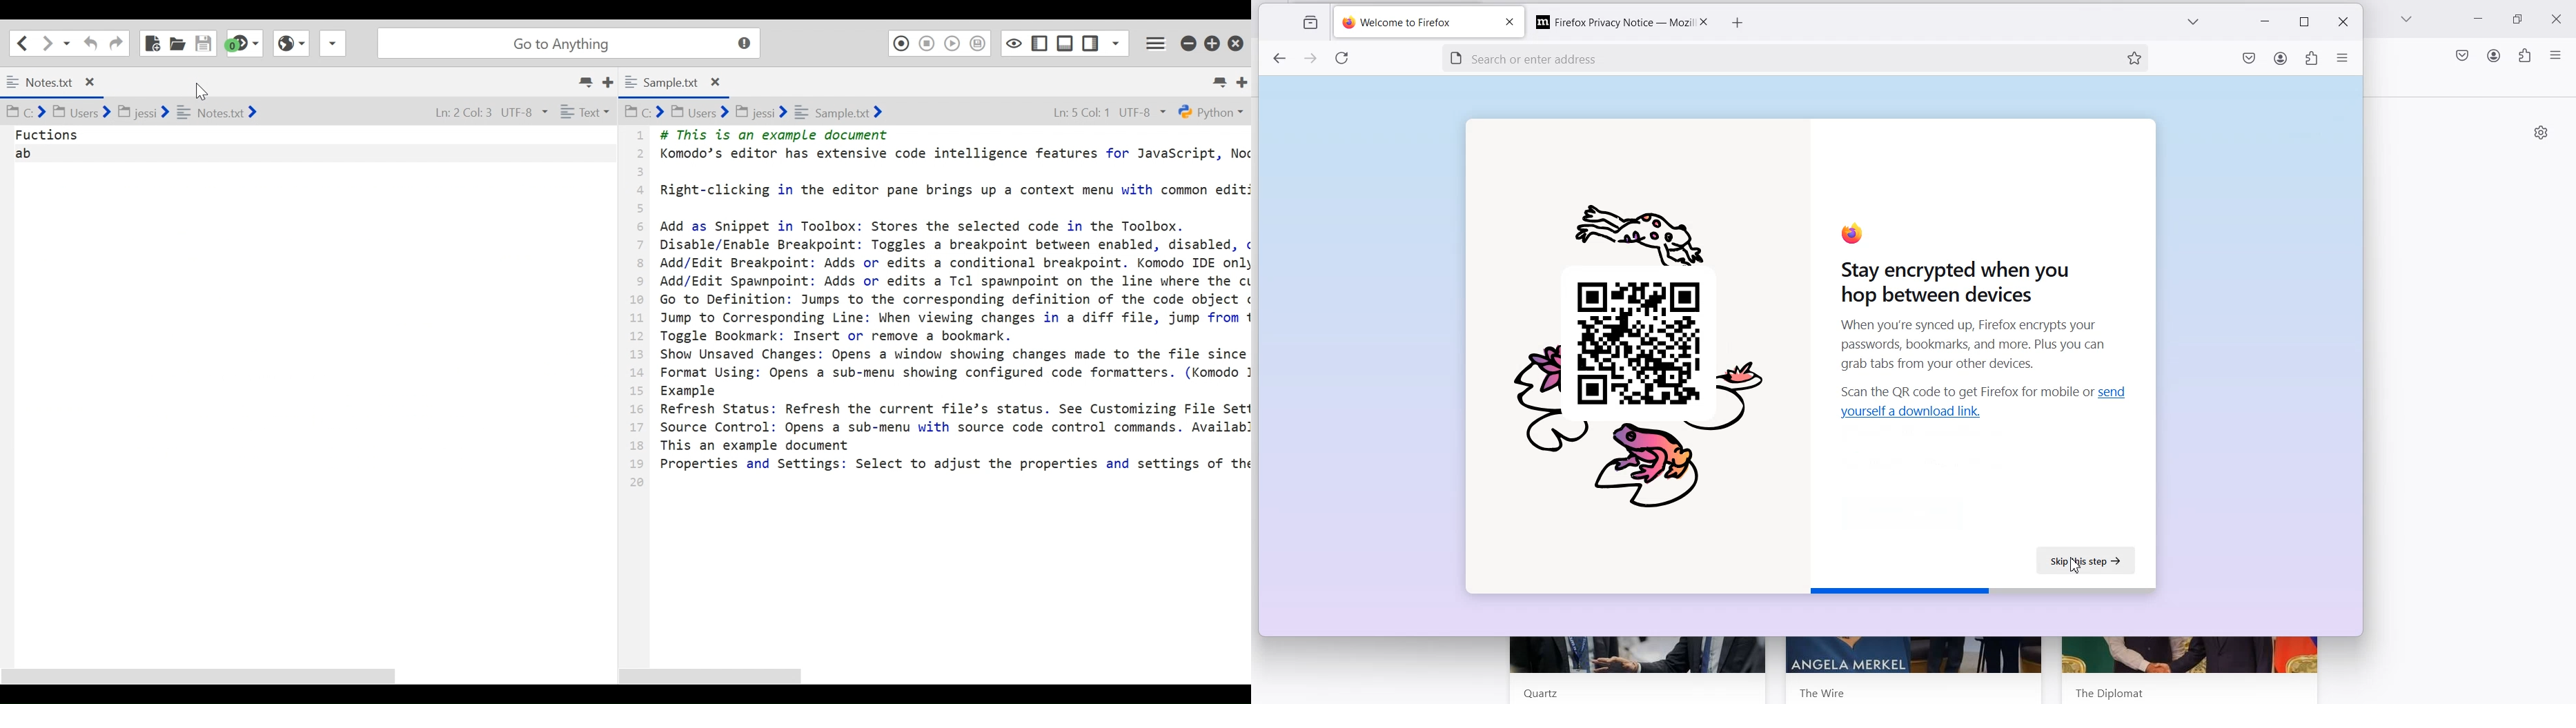 This screenshot has height=728, width=2576. What do you see at coordinates (245, 43) in the screenshot?
I see `Jump to the next syntax checking result` at bounding box center [245, 43].